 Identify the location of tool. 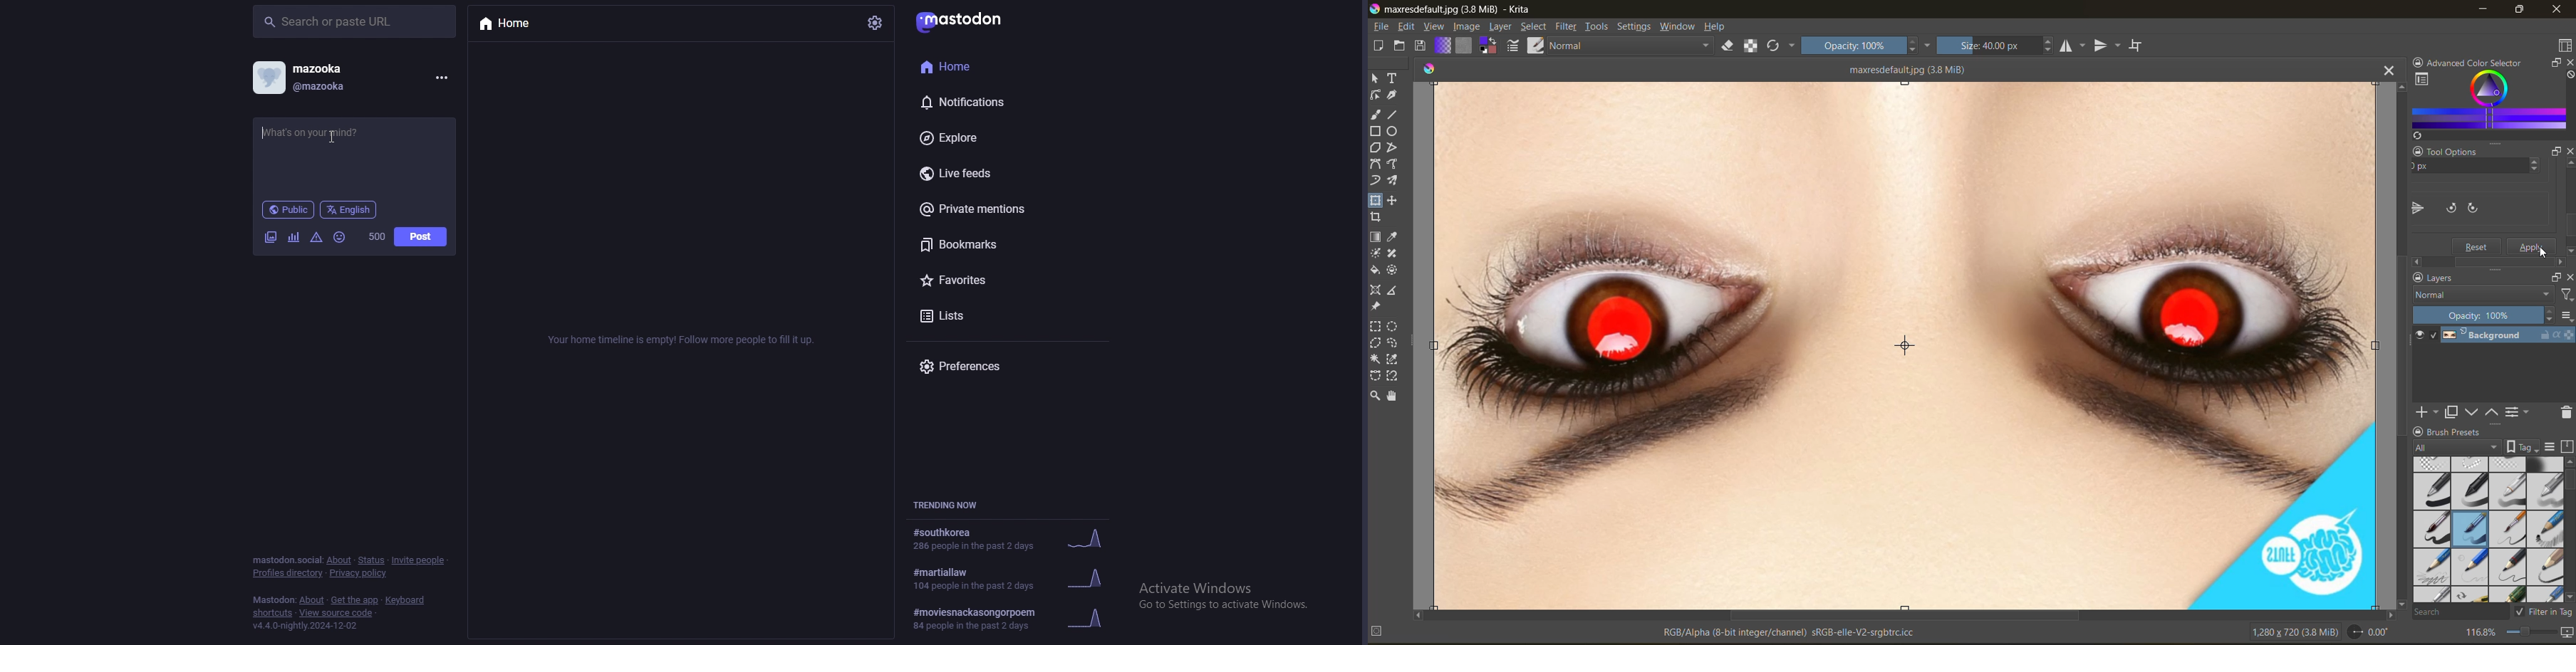
(1393, 254).